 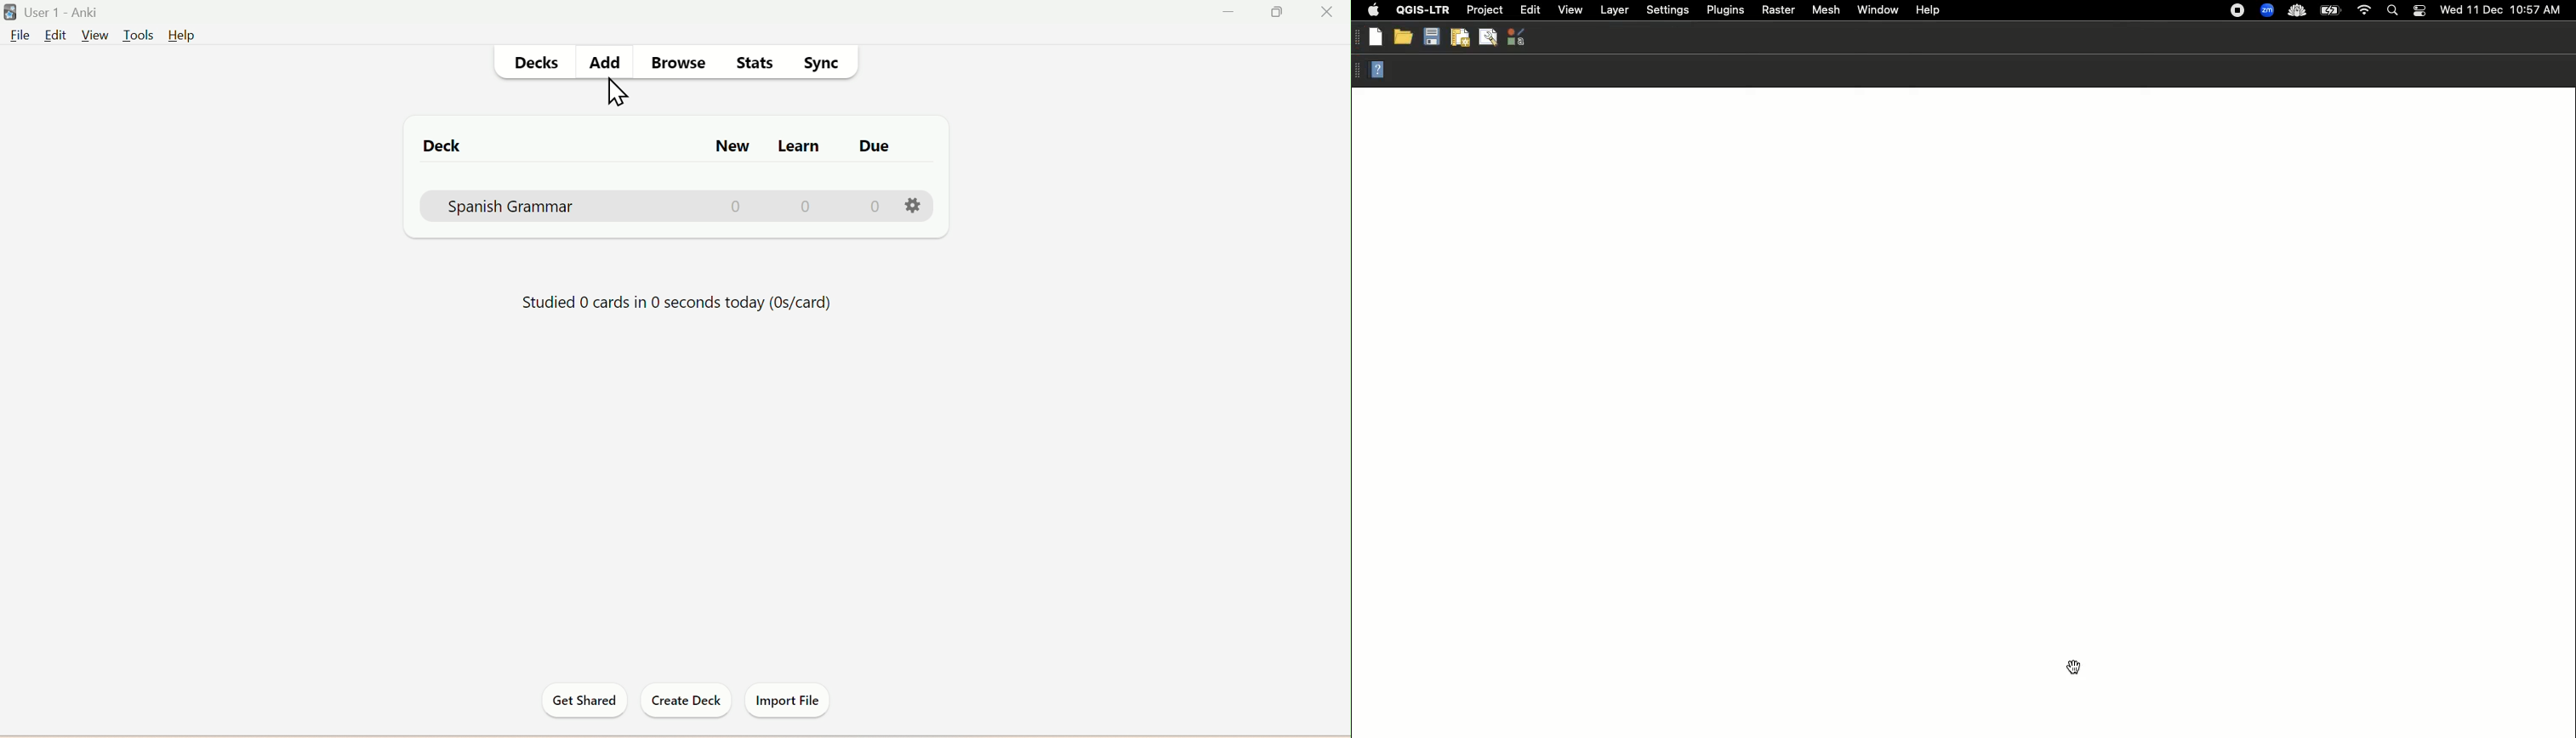 I want to click on new file, so click(x=1374, y=37).